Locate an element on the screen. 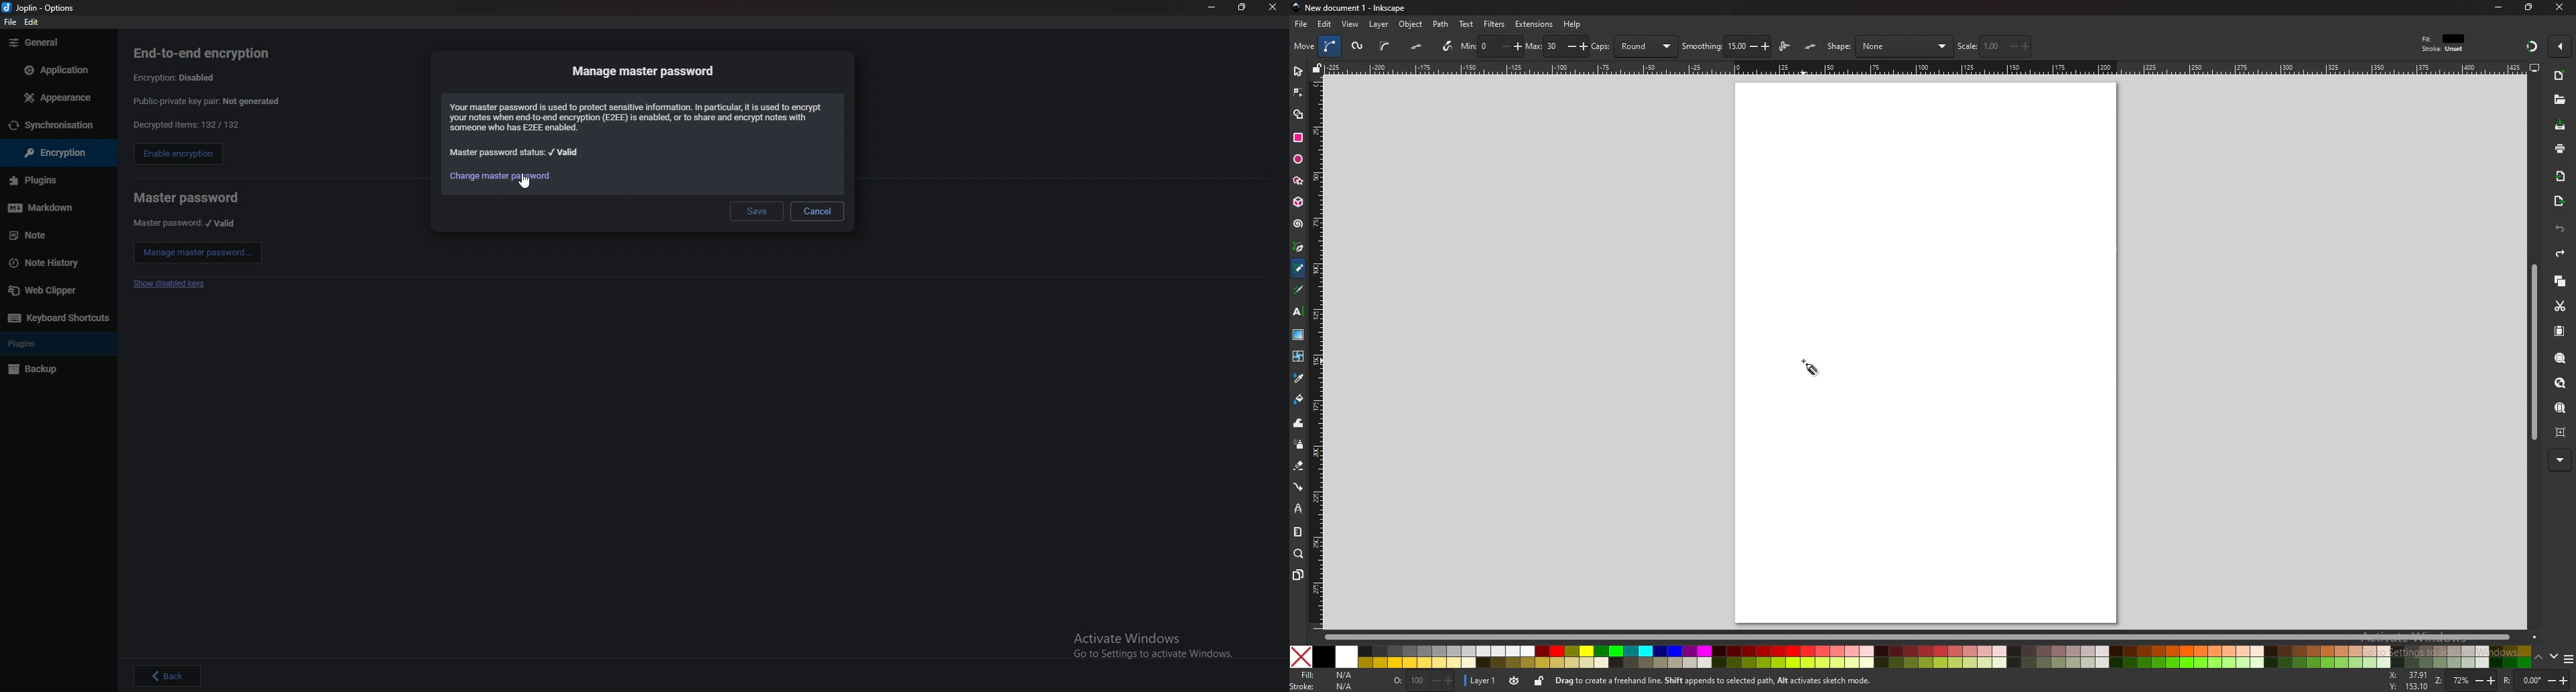 The height and width of the screenshot is (700, 2576). decrypted items is located at coordinates (185, 125).